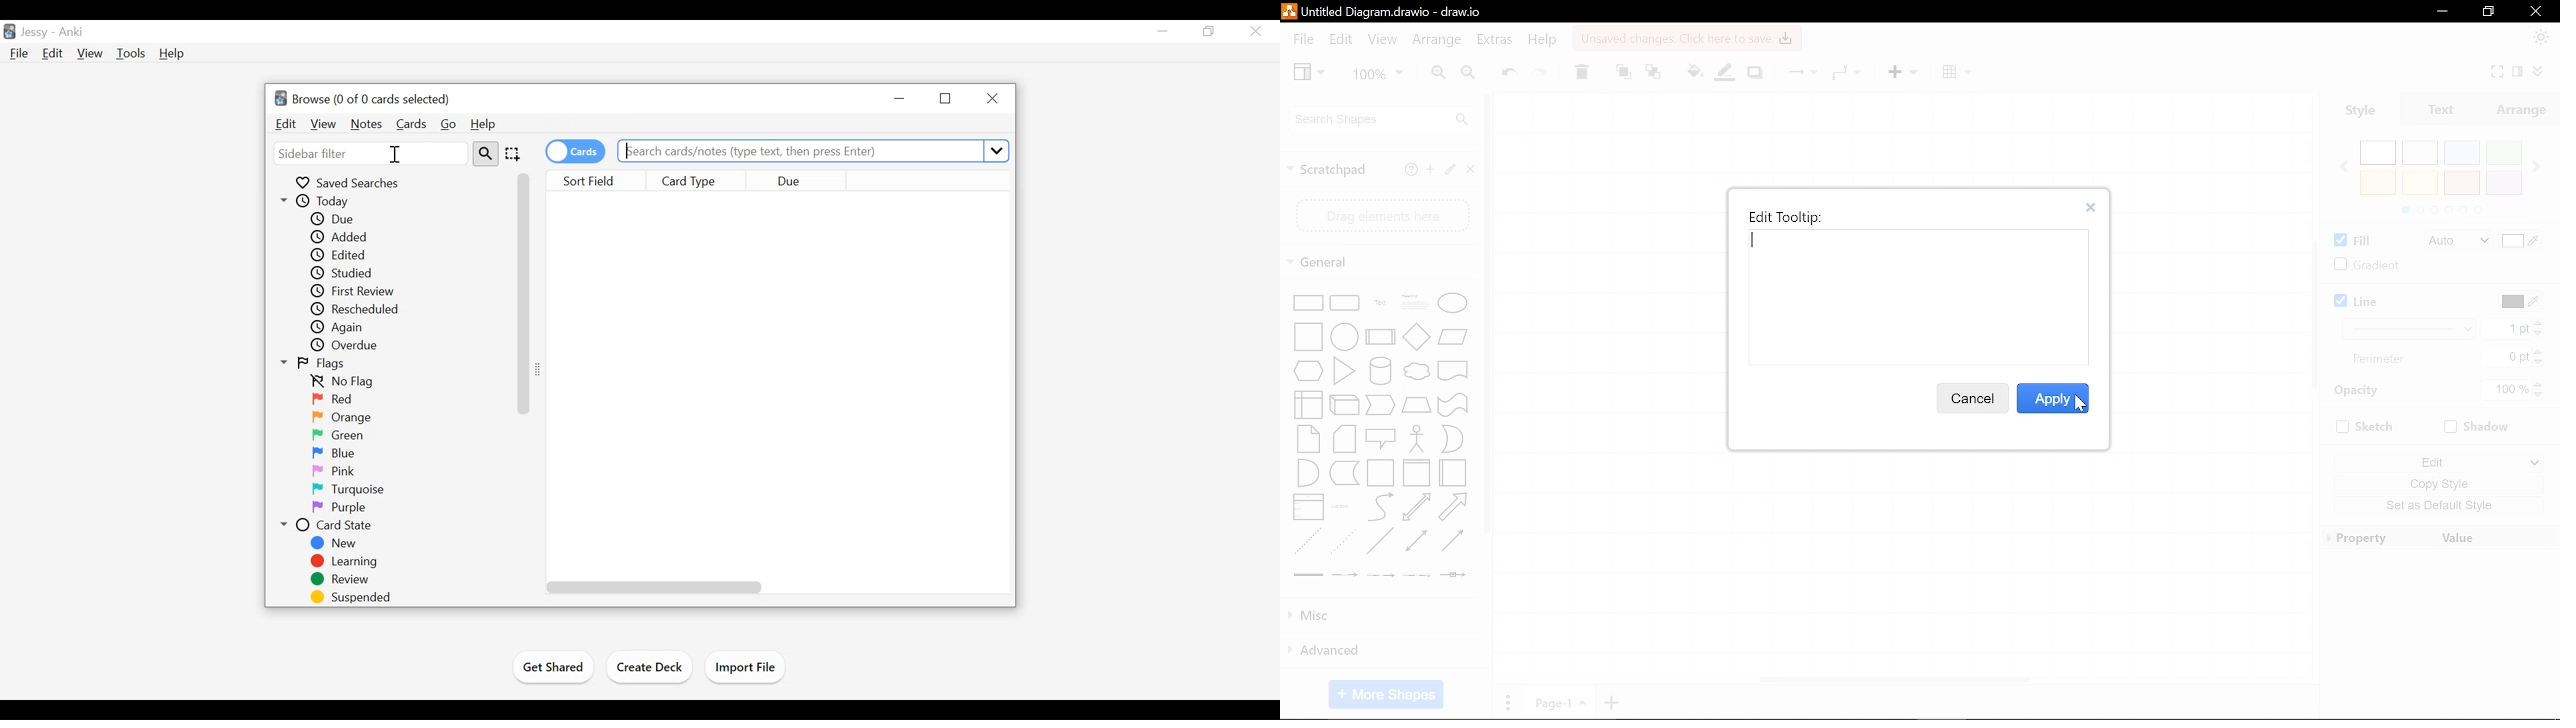  Describe the element at coordinates (345, 383) in the screenshot. I see `No flags` at that location.